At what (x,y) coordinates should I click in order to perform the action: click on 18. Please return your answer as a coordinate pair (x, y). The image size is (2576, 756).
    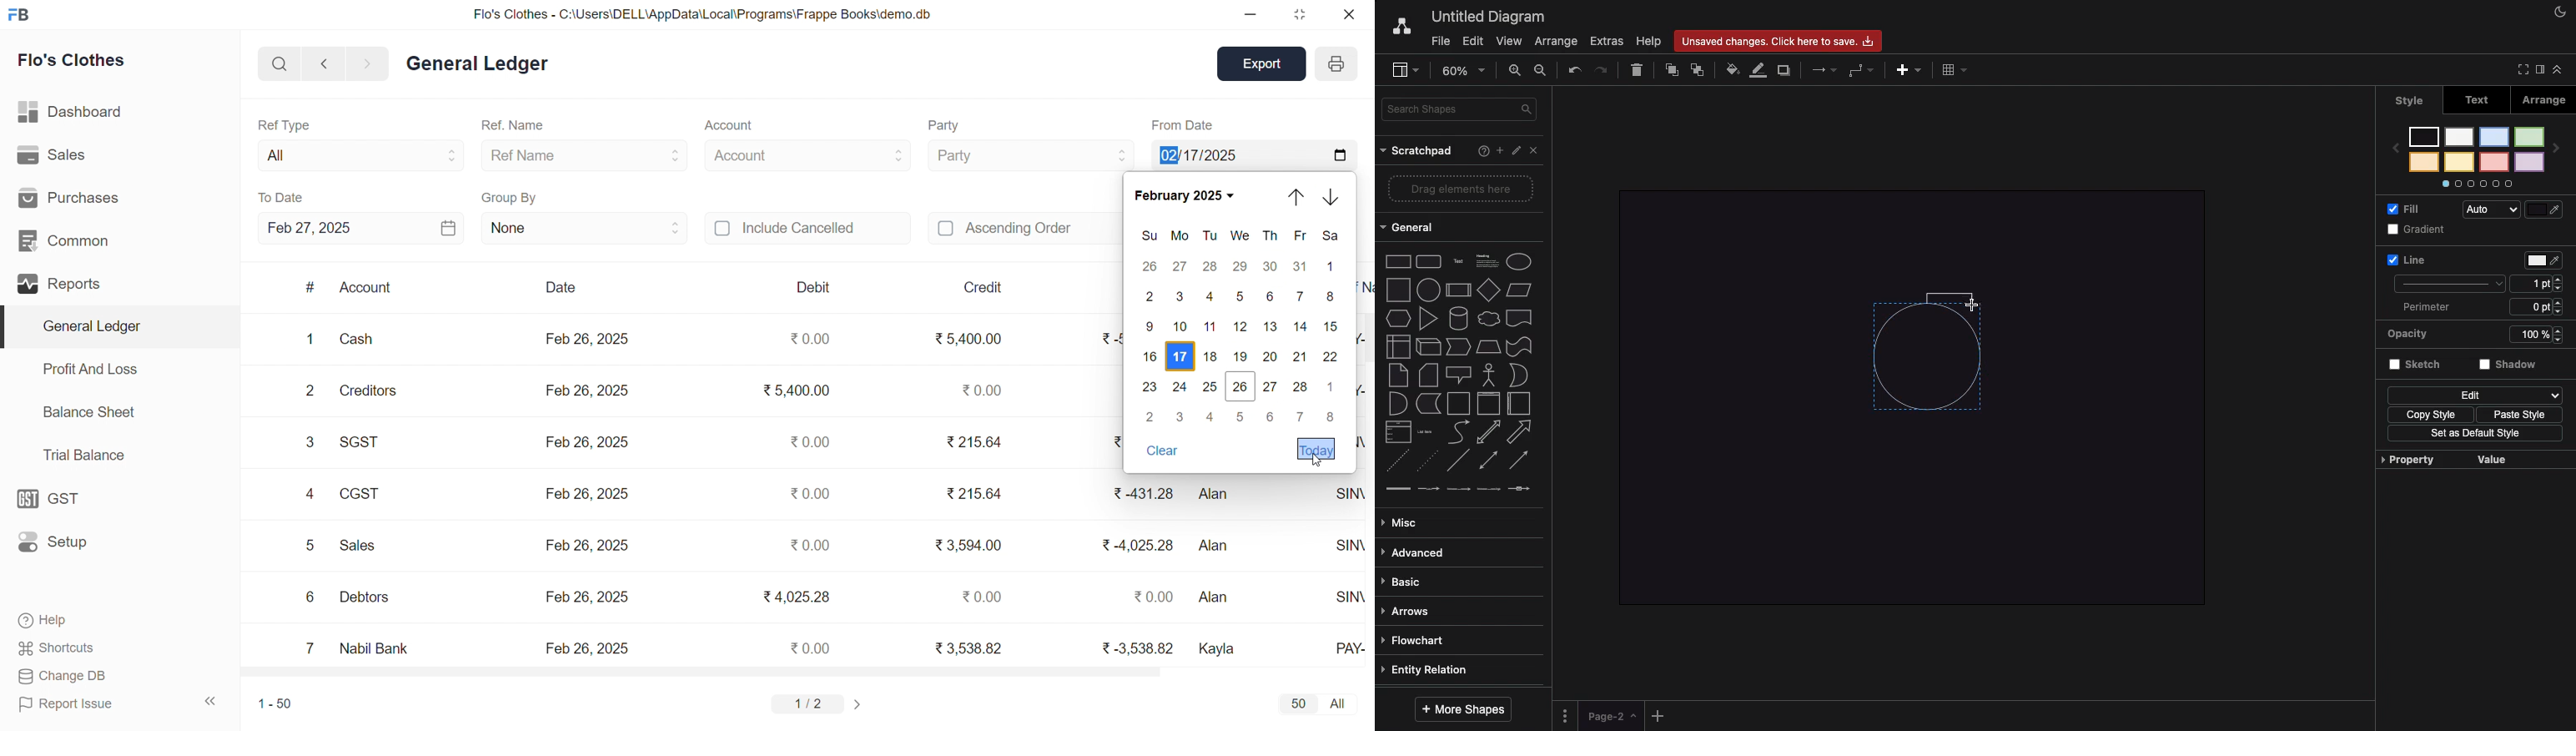
    Looking at the image, I should click on (1212, 355).